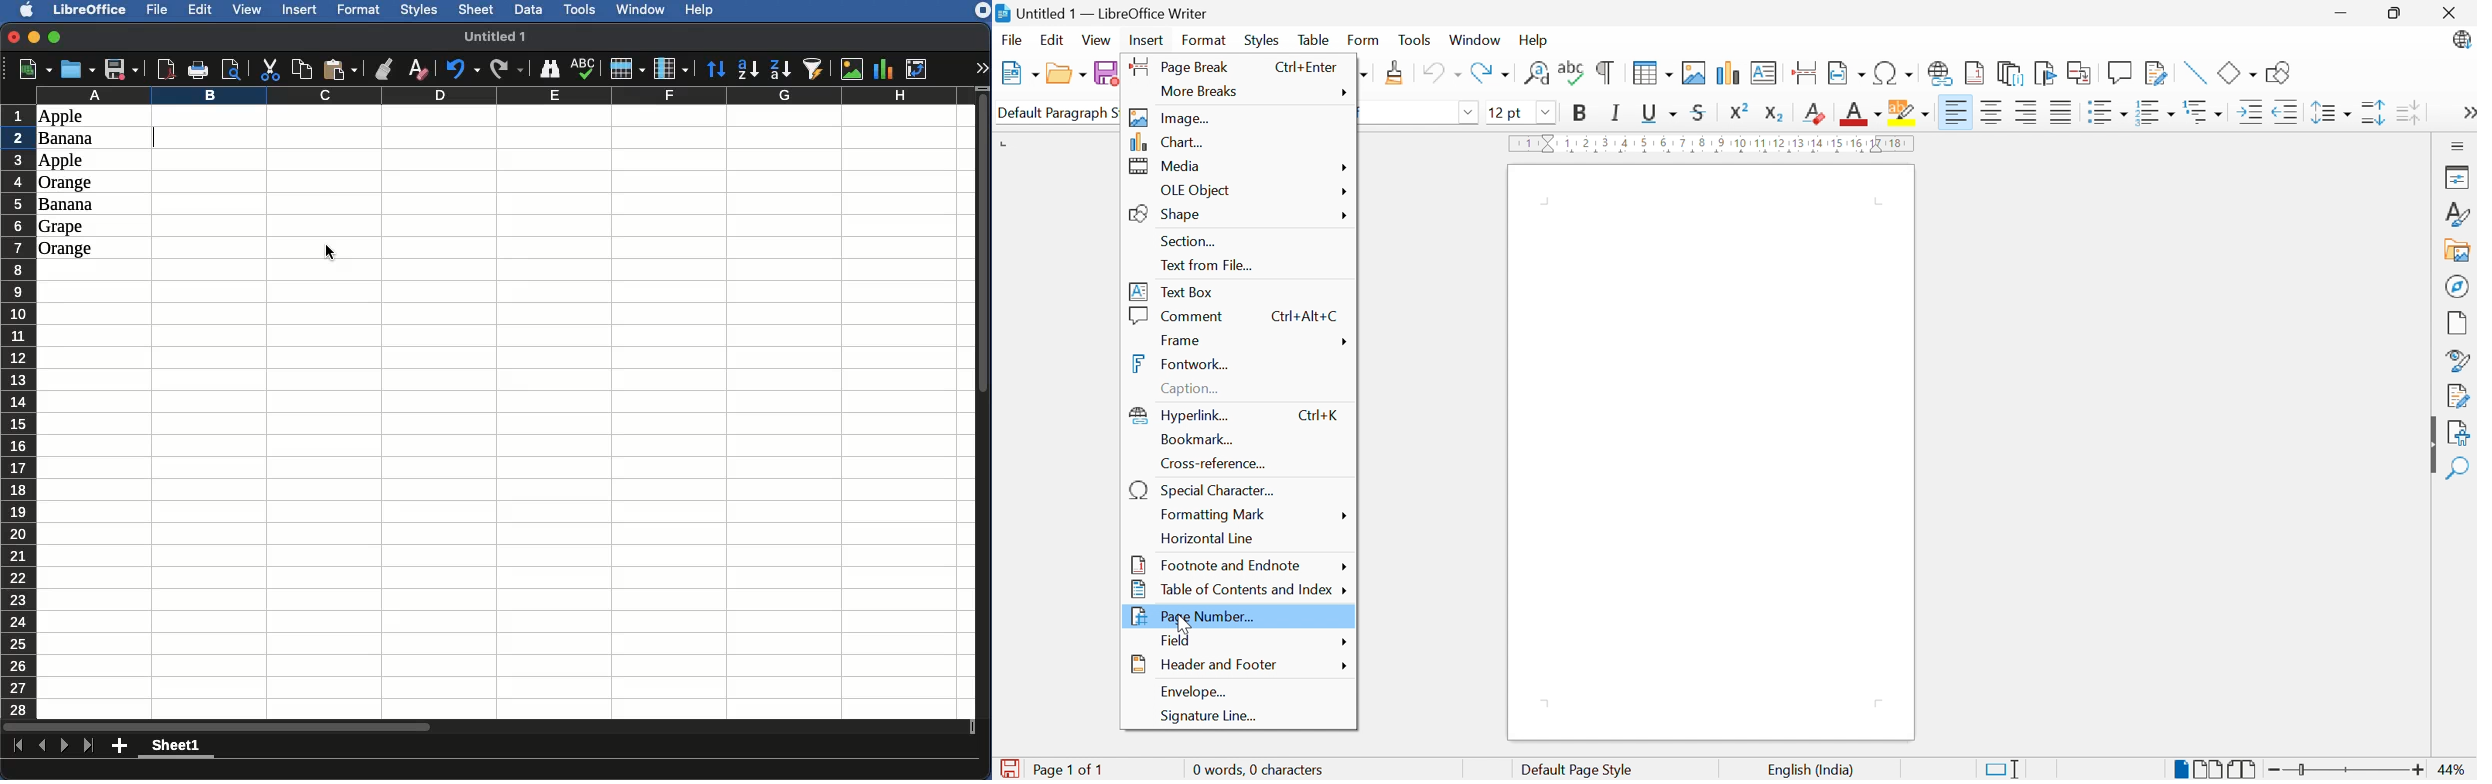  Describe the element at coordinates (2279, 72) in the screenshot. I see `Show draw functions` at that location.